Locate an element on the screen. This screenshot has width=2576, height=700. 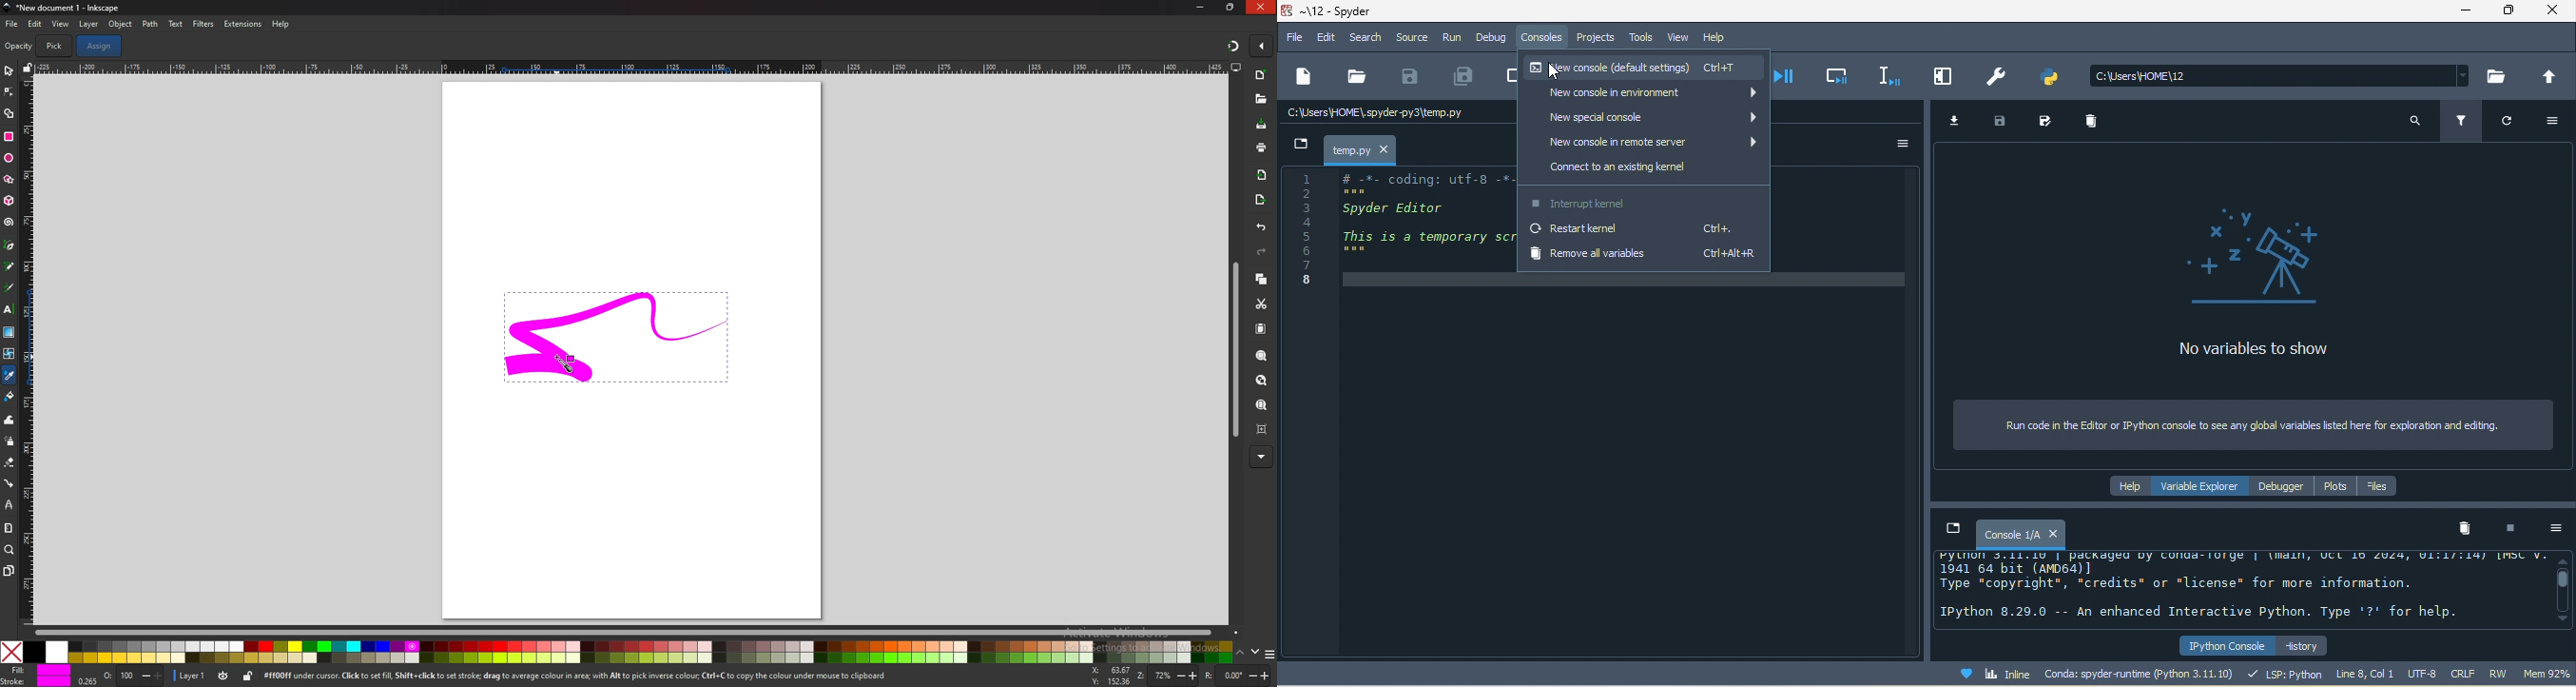
restart kenel is located at coordinates (1644, 231).